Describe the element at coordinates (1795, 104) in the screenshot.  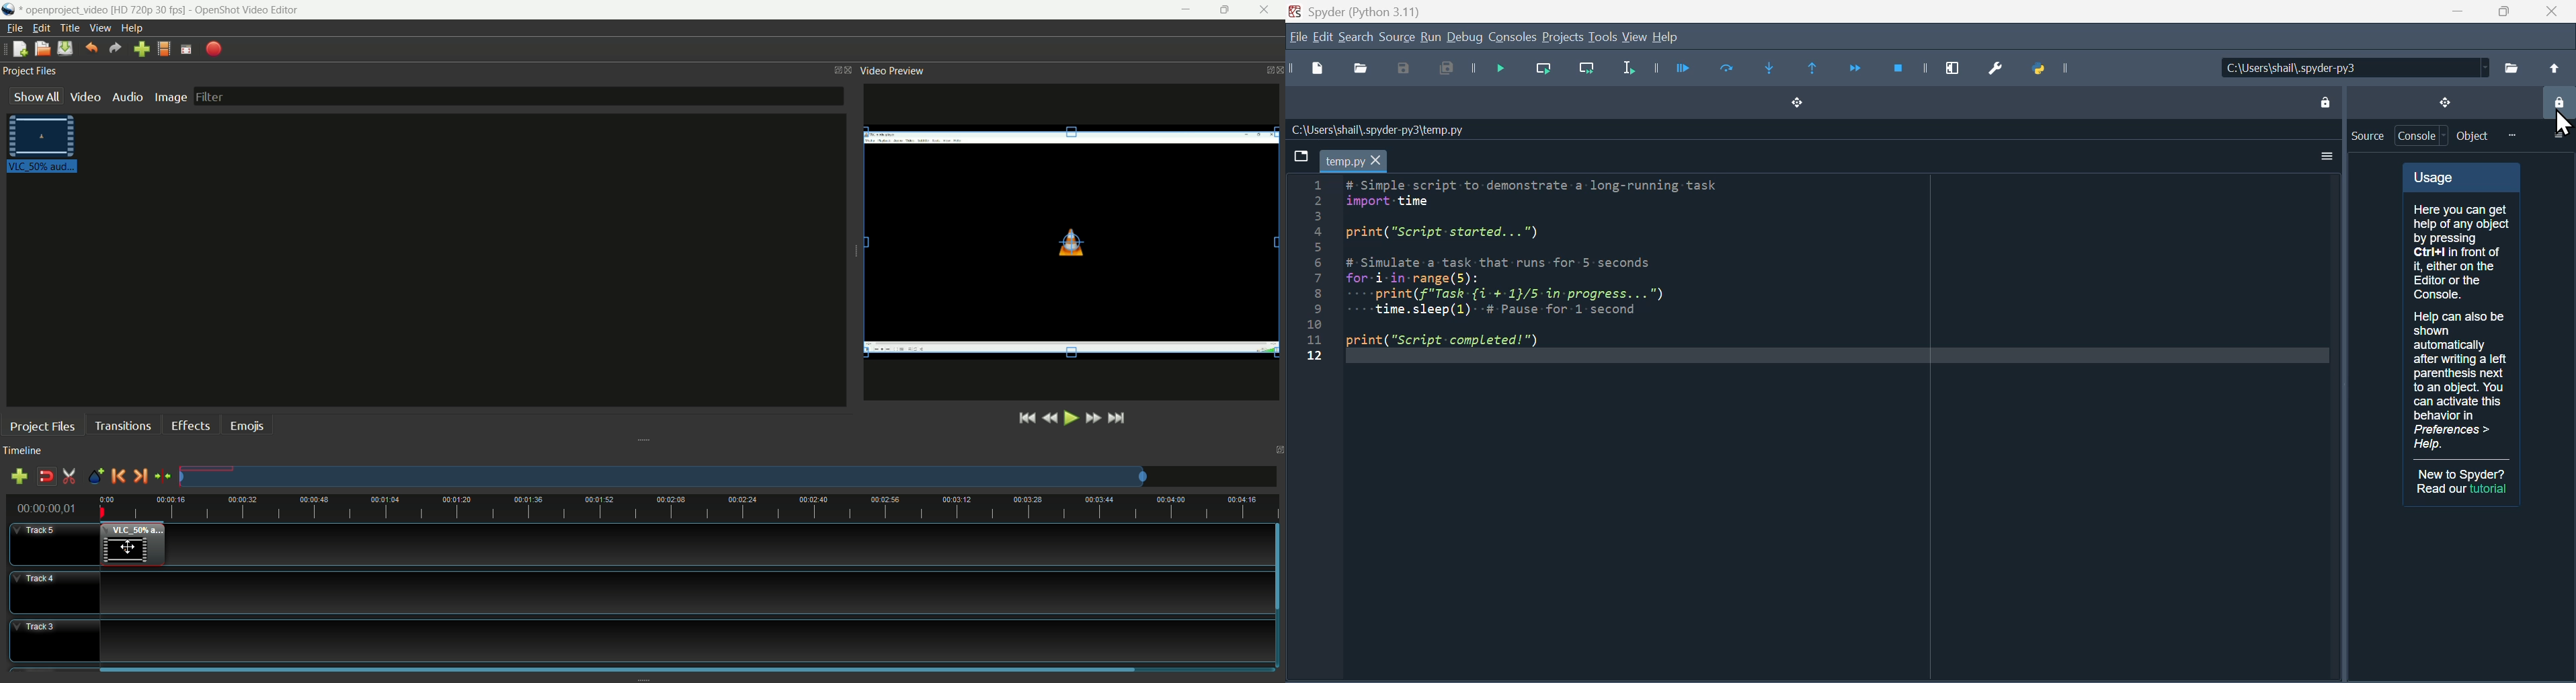
I see `Drag and drop button` at that location.